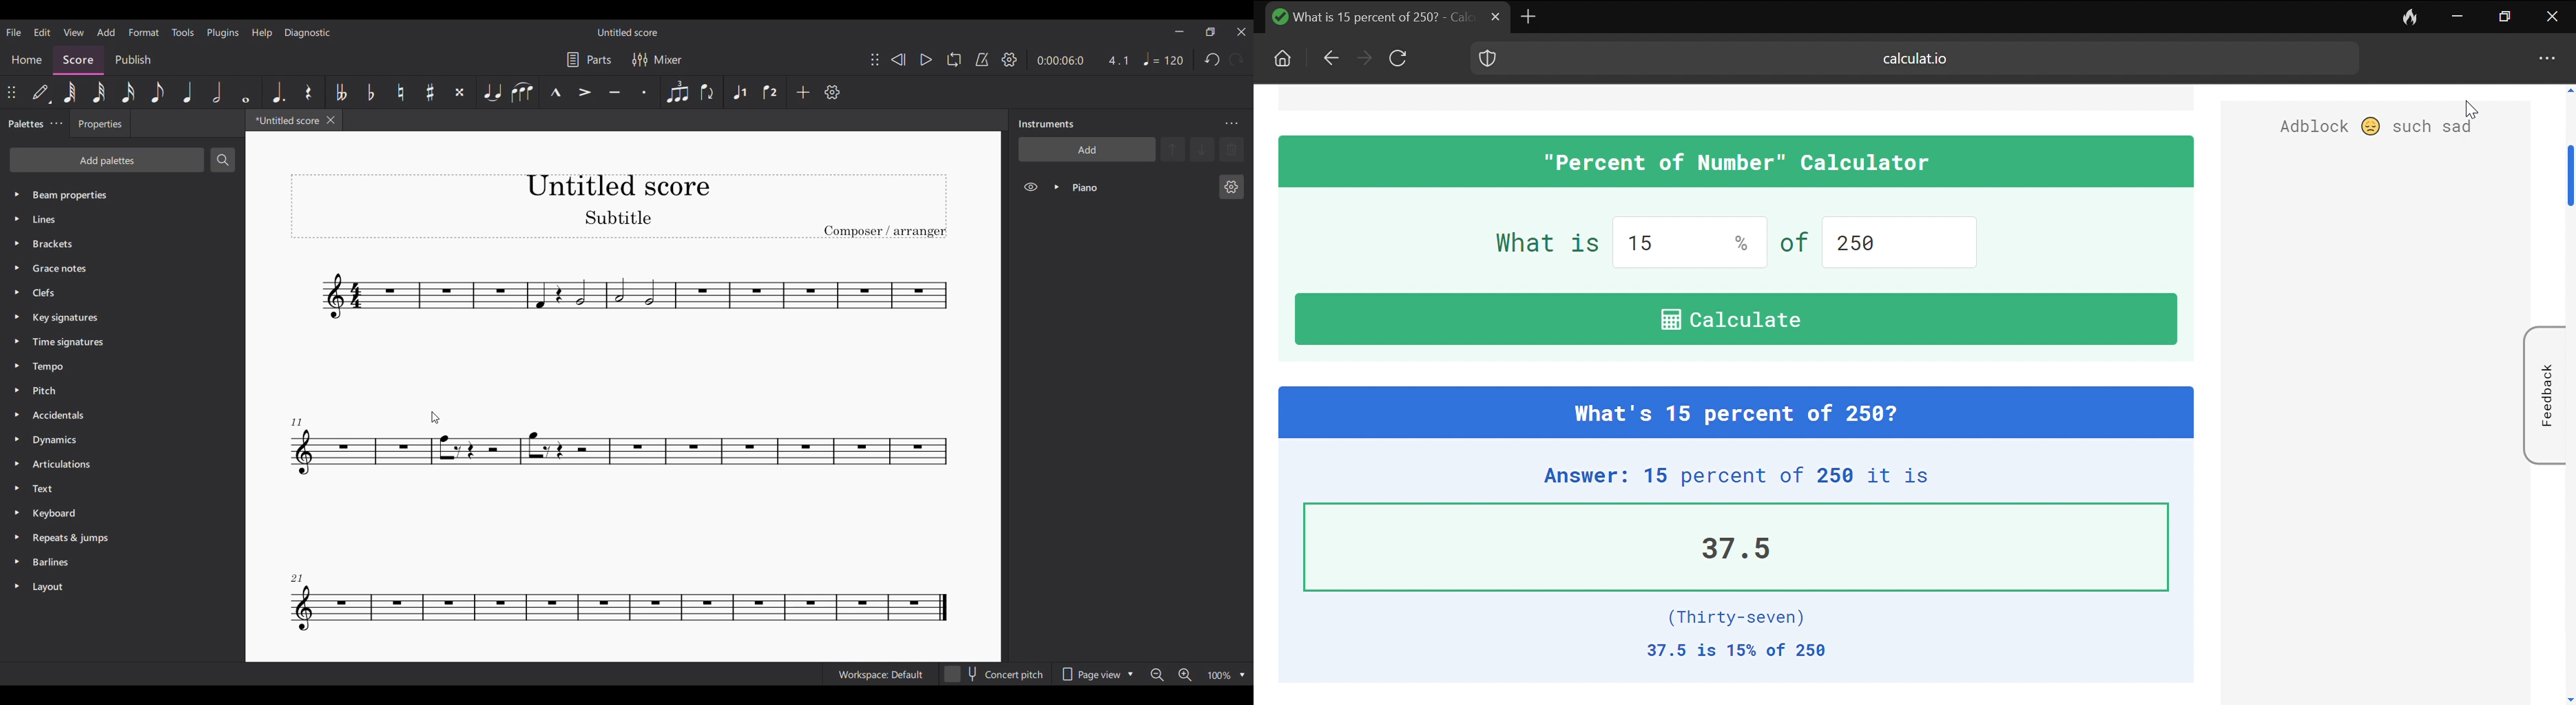  I want to click on View menu, so click(73, 32).